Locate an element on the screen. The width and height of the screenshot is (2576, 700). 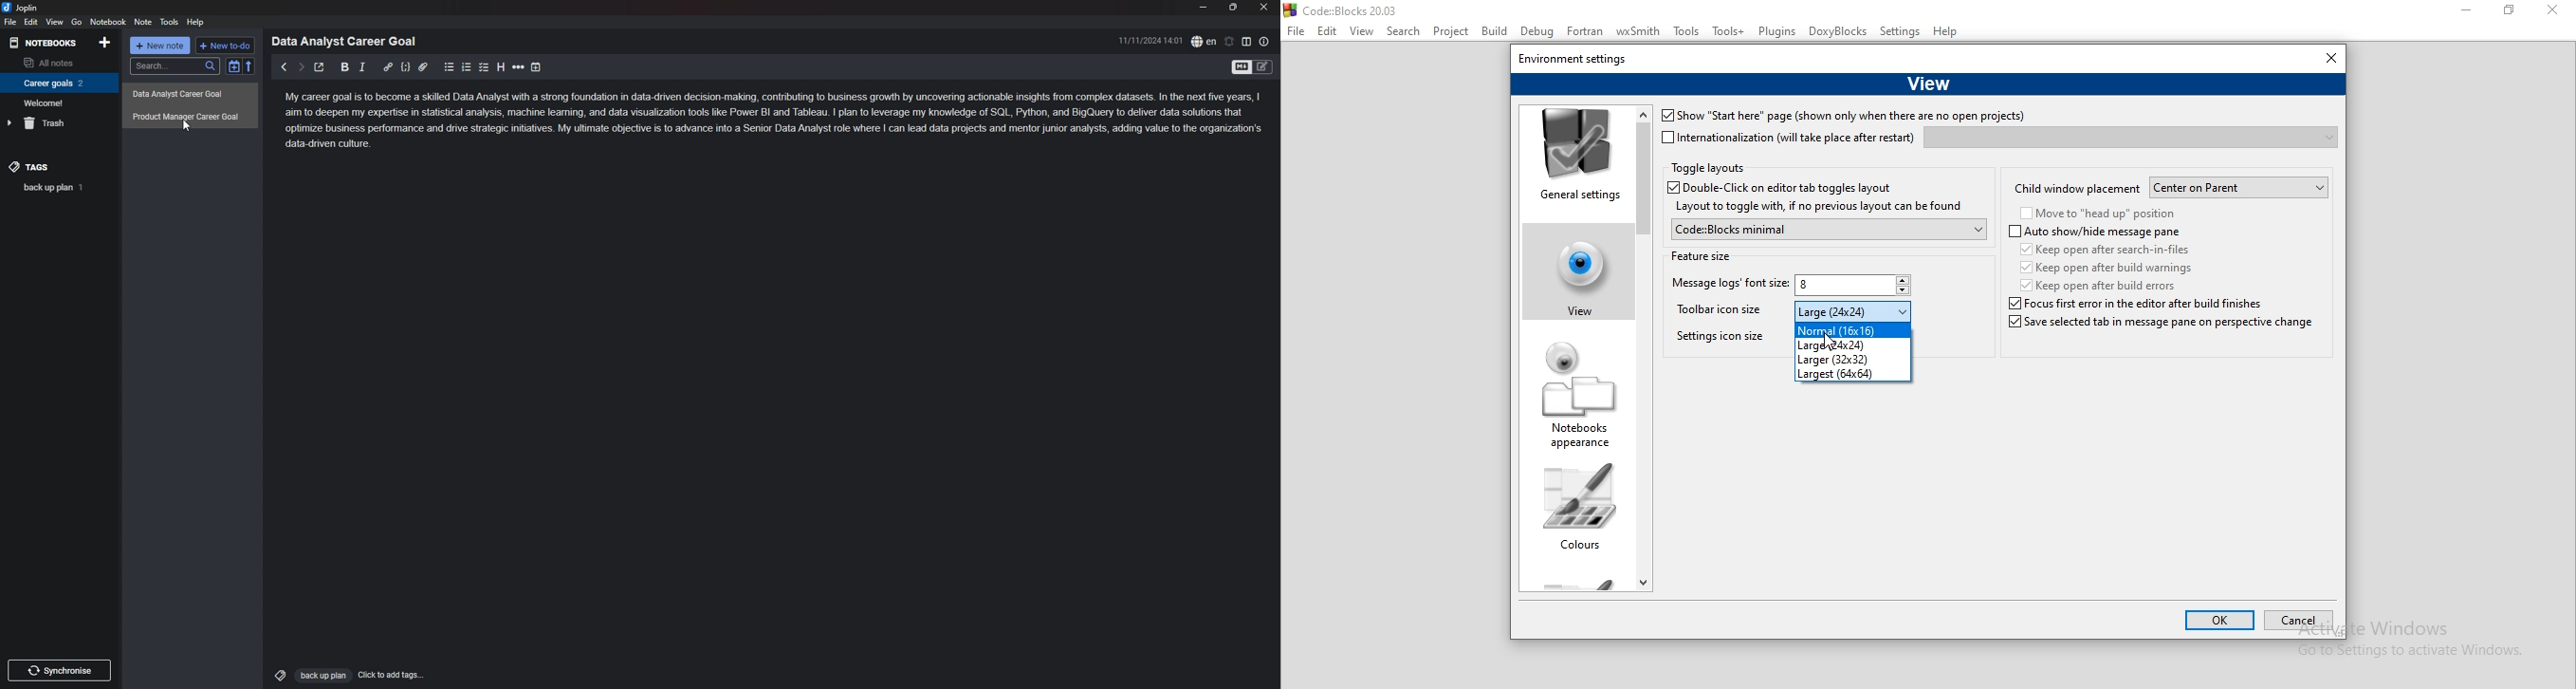
Back up plan is located at coordinates (322, 676).